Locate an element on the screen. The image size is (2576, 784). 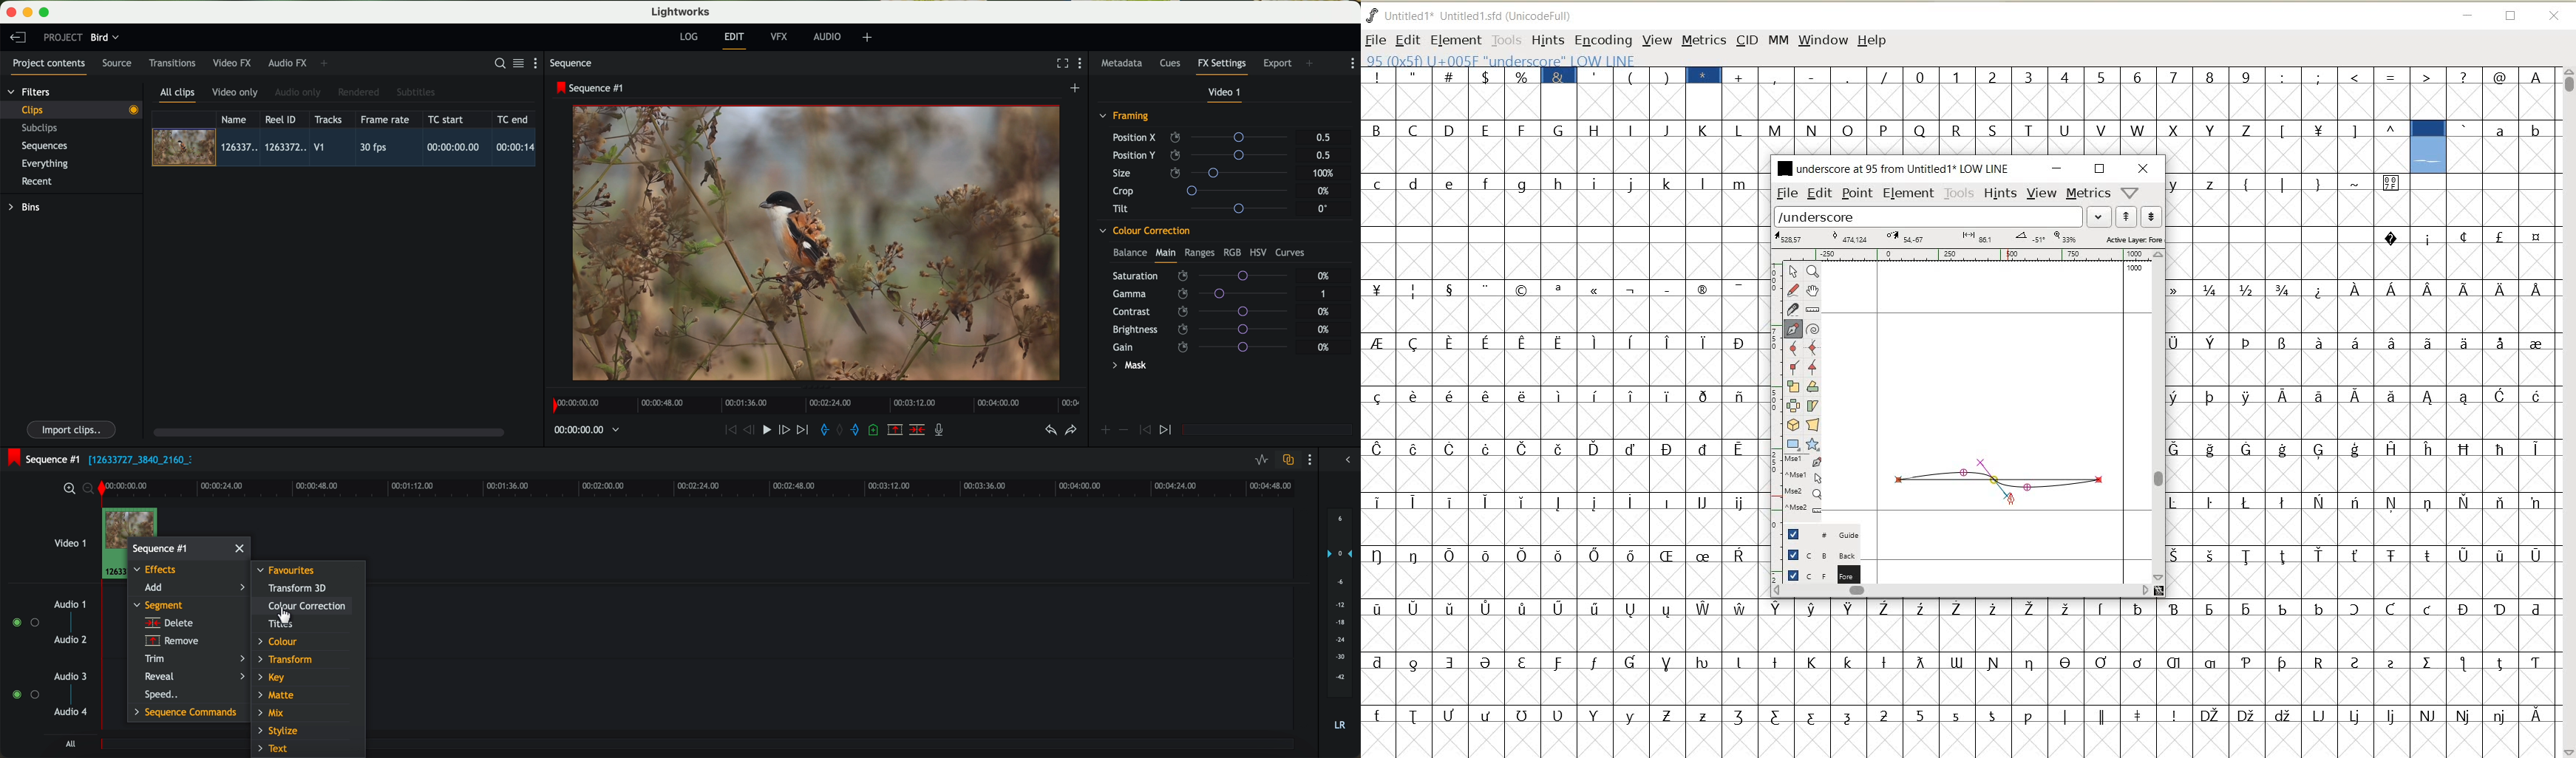
CURSOR POSITION is located at coordinates (2011, 503).